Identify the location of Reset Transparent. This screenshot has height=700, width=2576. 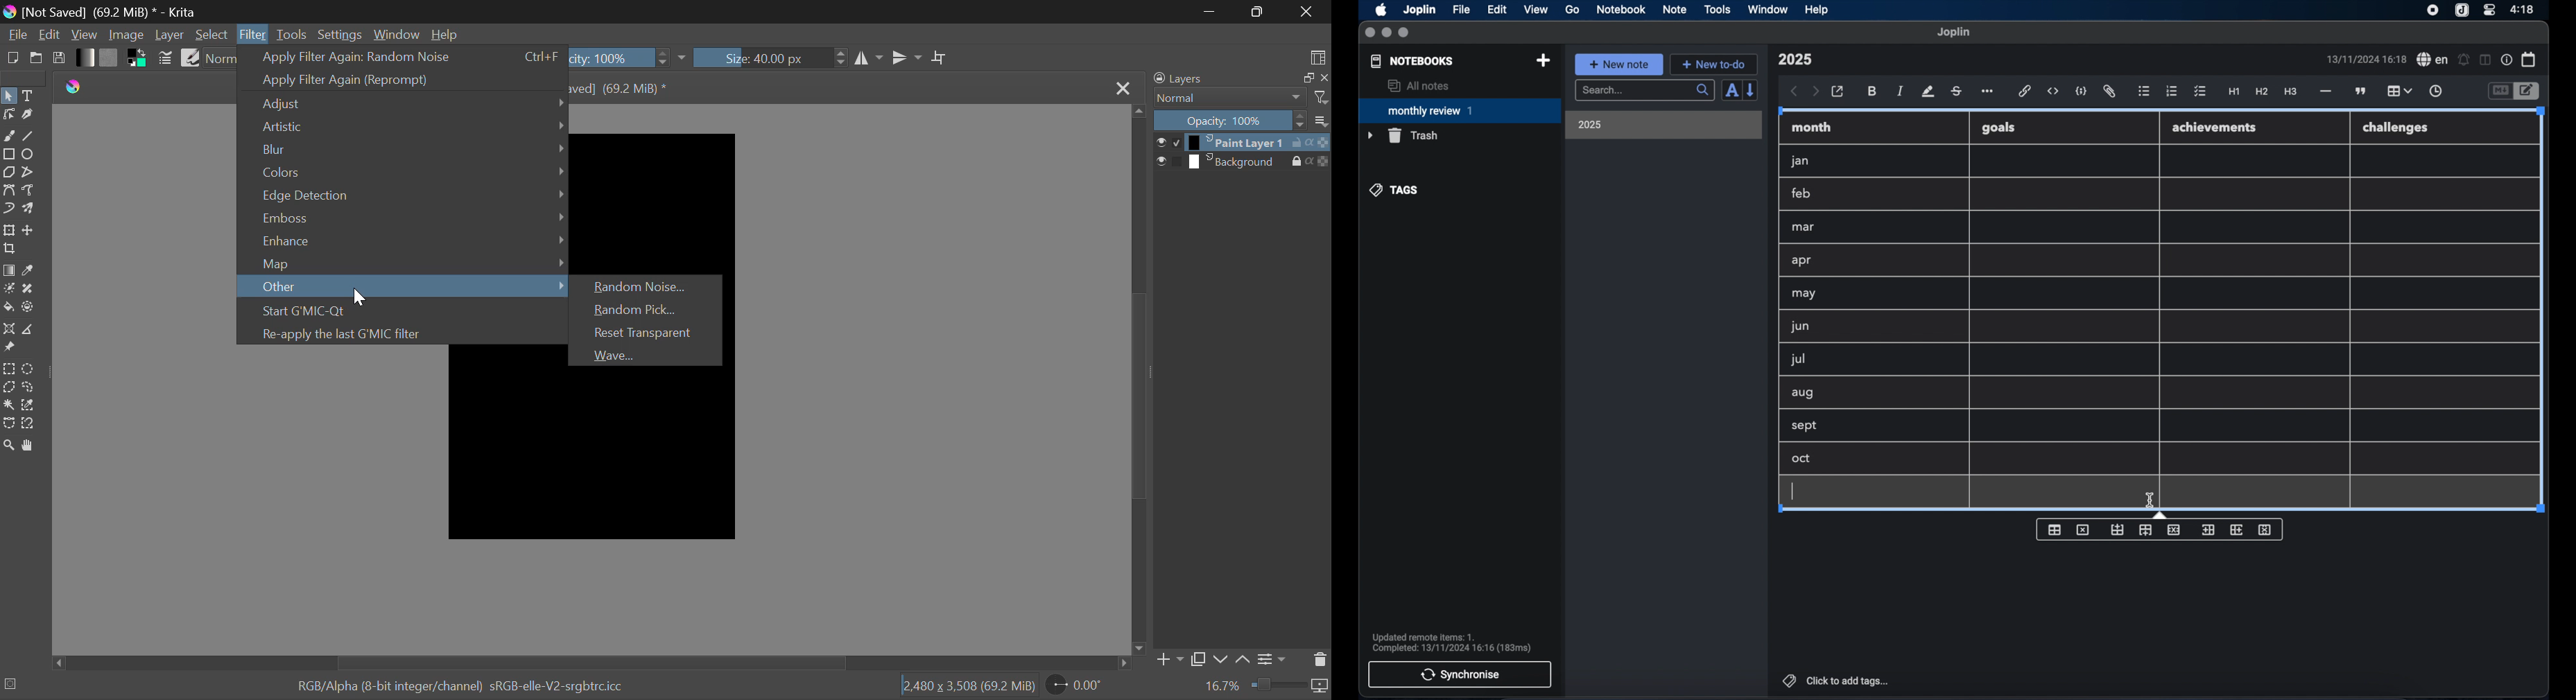
(644, 333).